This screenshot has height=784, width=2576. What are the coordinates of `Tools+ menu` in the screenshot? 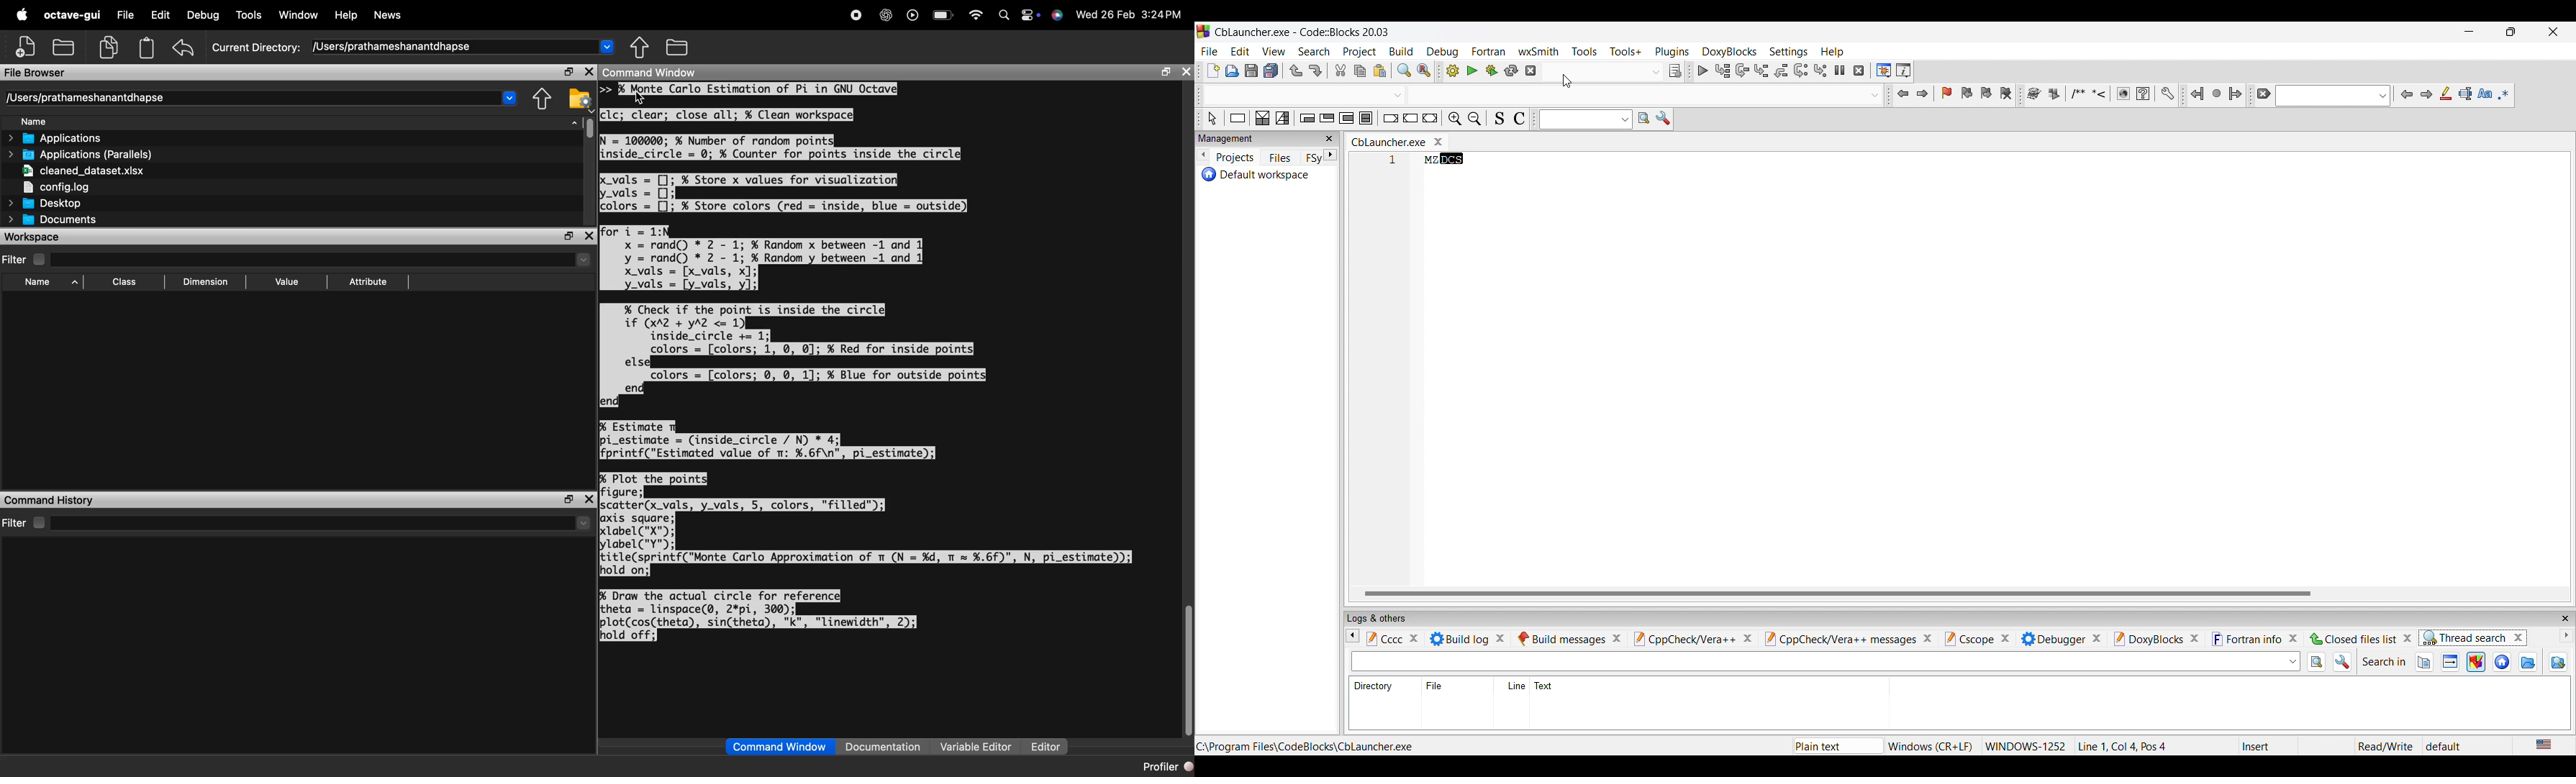 It's located at (1625, 51).